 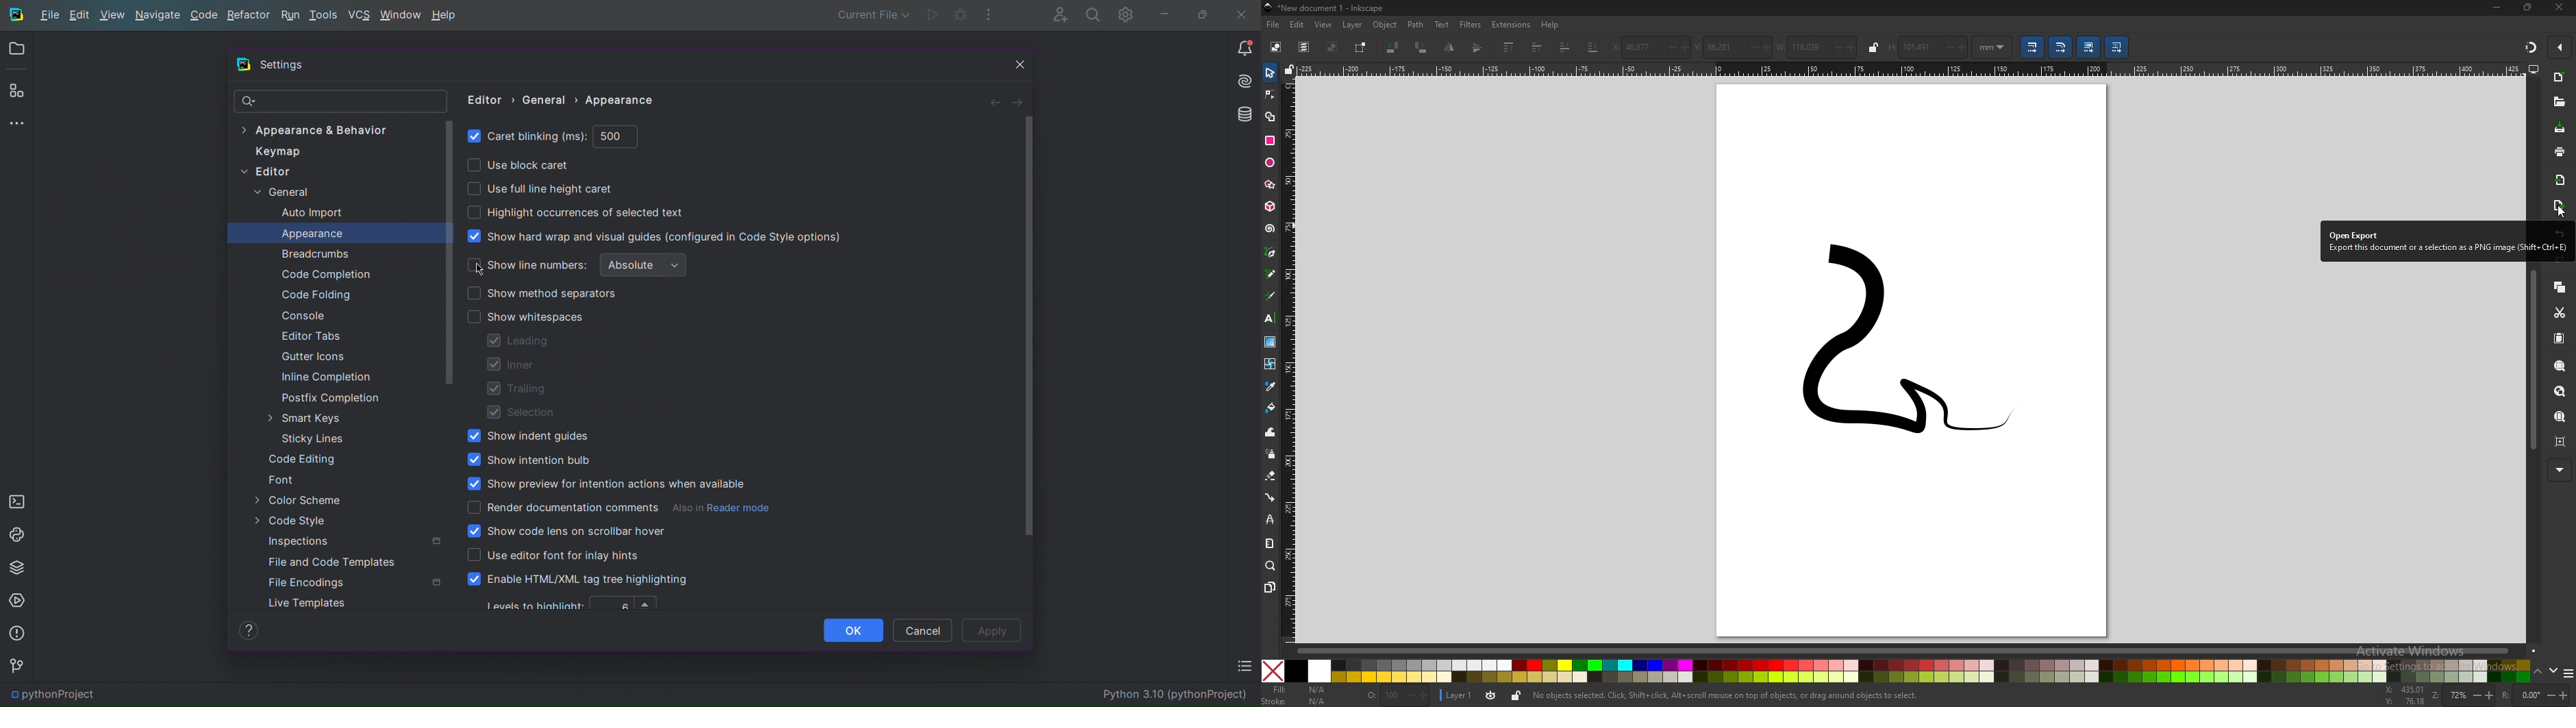 What do you see at coordinates (1242, 114) in the screenshot?
I see `Databases` at bounding box center [1242, 114].